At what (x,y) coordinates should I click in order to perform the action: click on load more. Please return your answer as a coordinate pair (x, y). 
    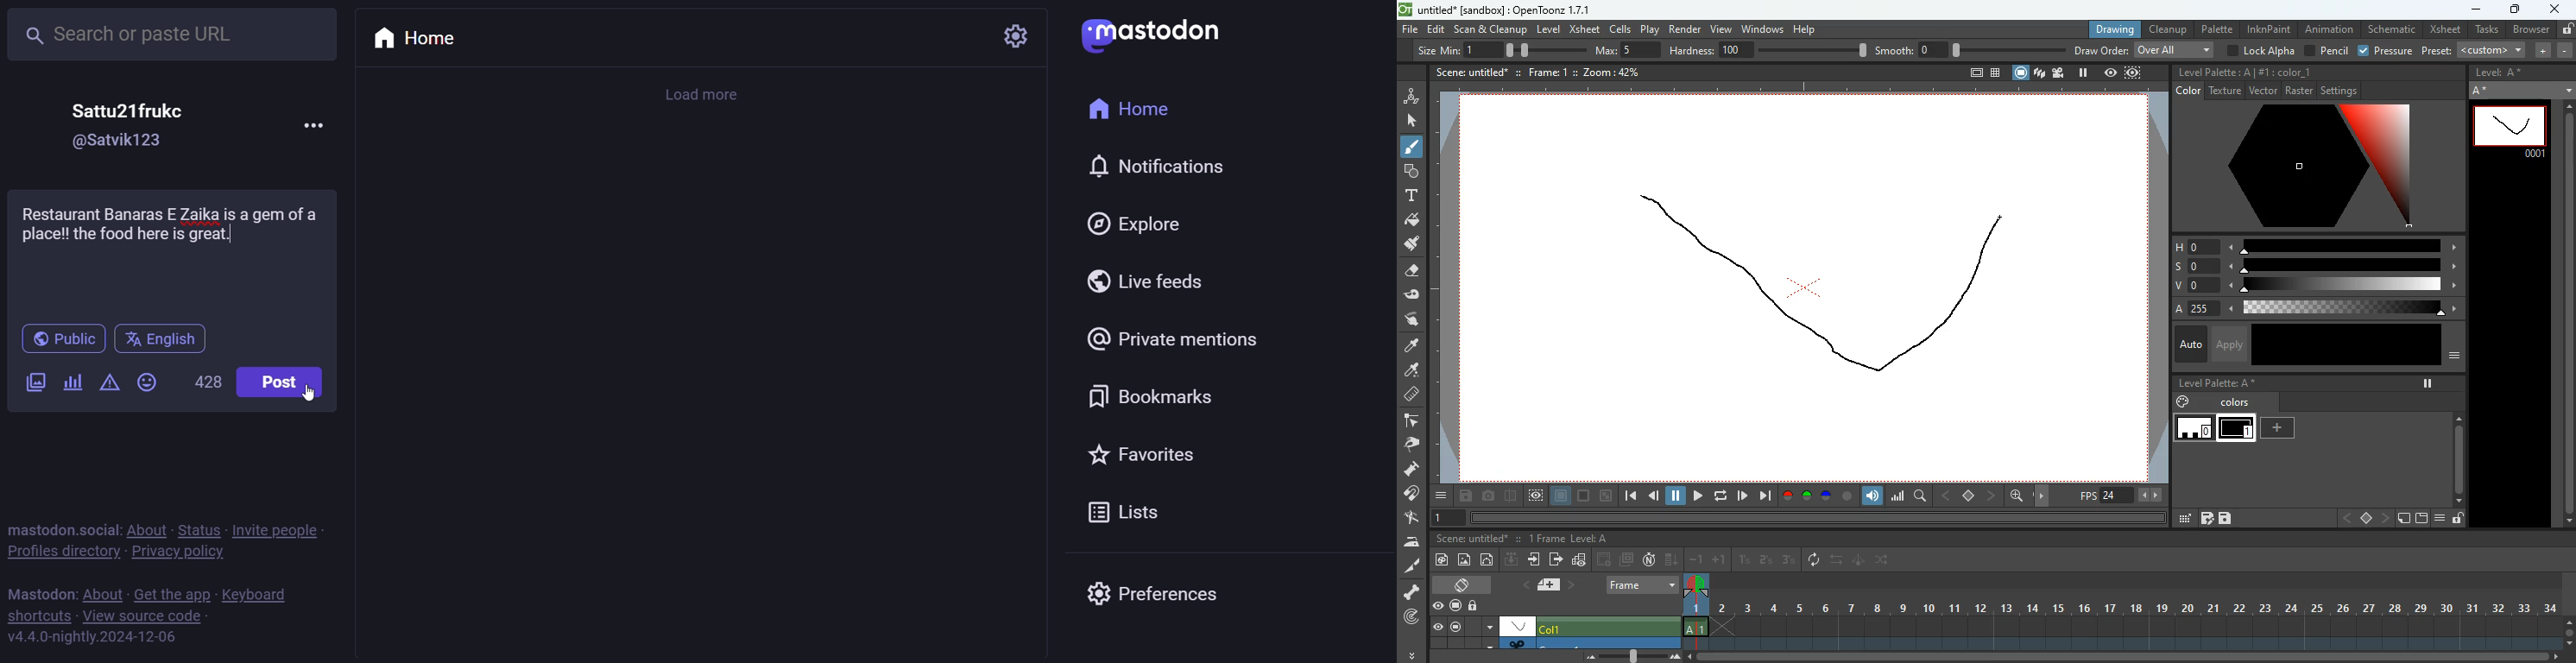
    Looking at the image, I should click on (707, 96).